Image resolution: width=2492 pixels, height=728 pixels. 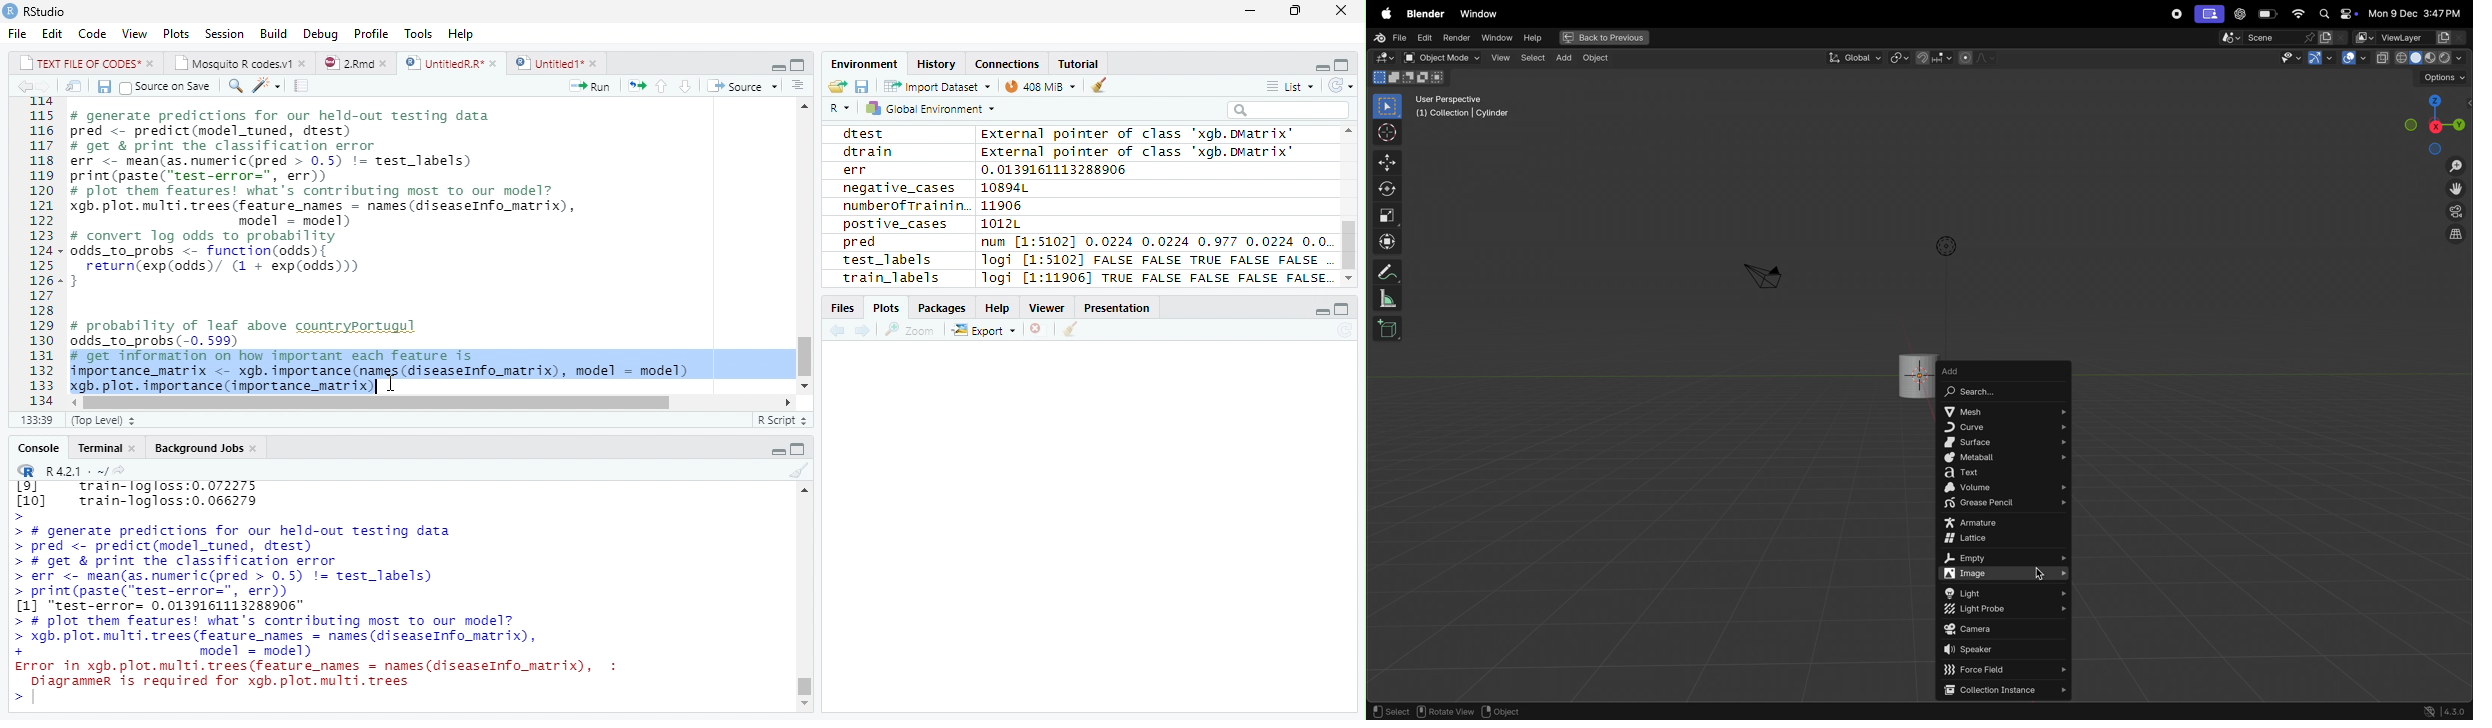 I want to click on battery, so click(x=2269, y=14).